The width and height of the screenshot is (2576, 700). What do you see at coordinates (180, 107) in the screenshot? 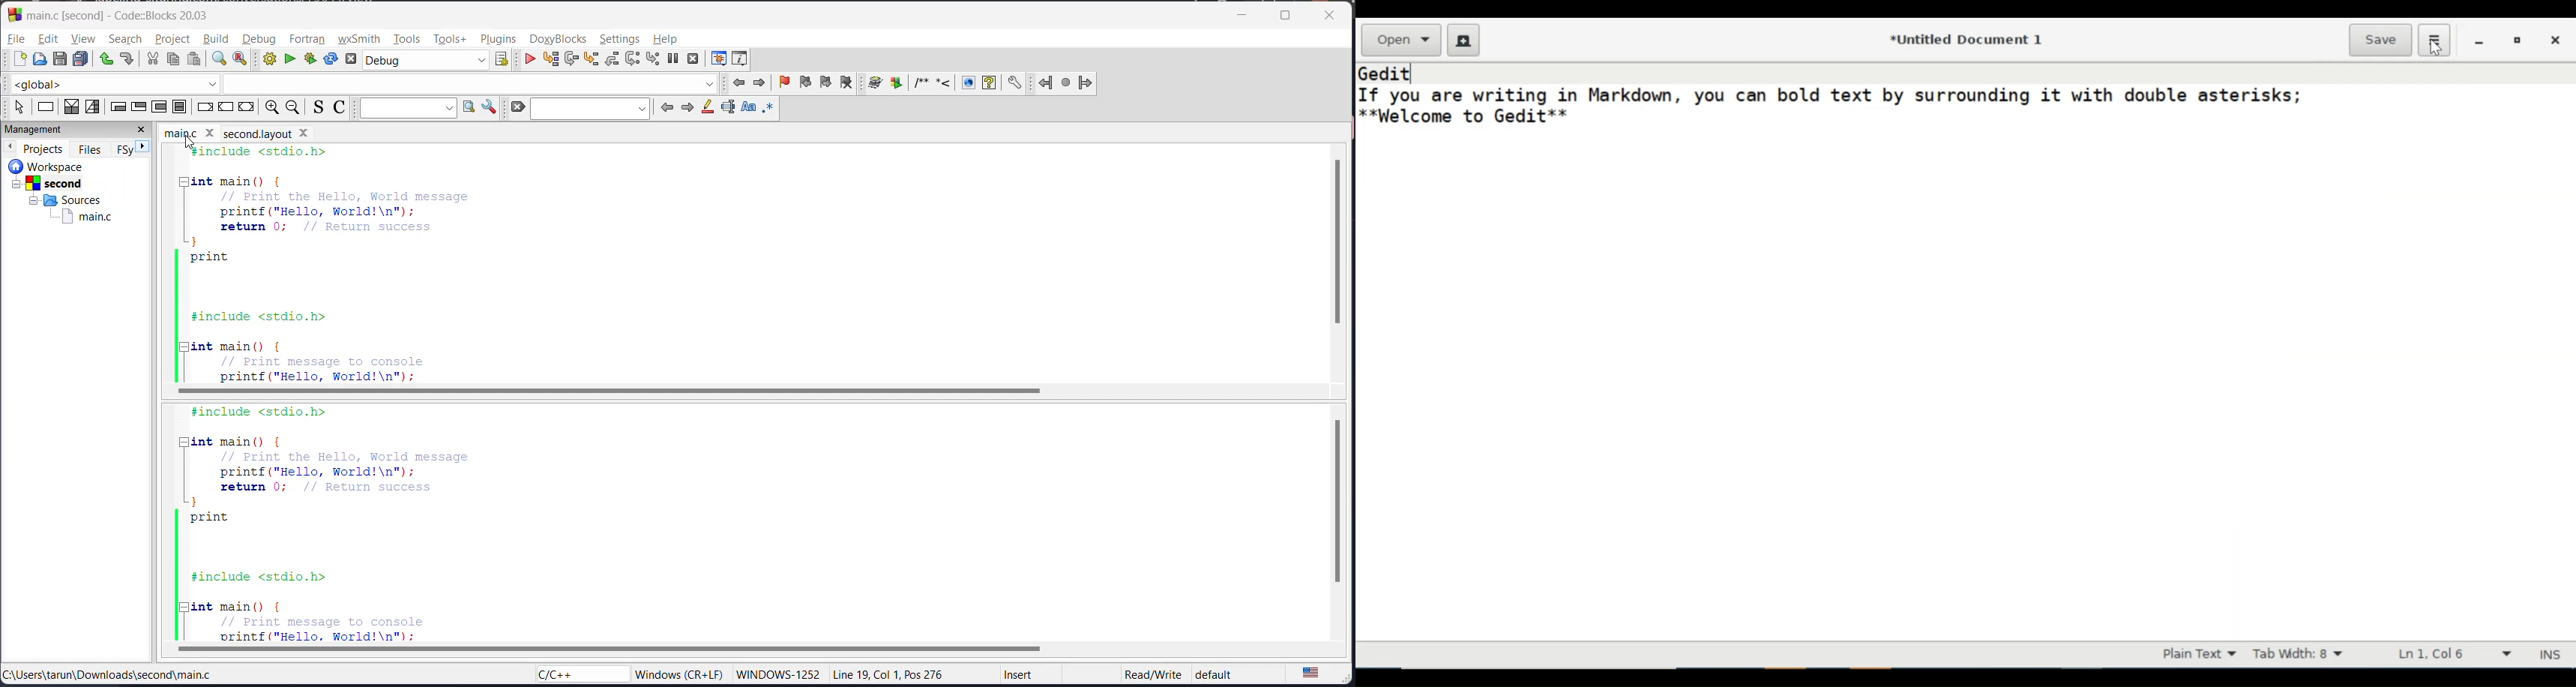
I see `block instruction` at bounding box center [180, 107].